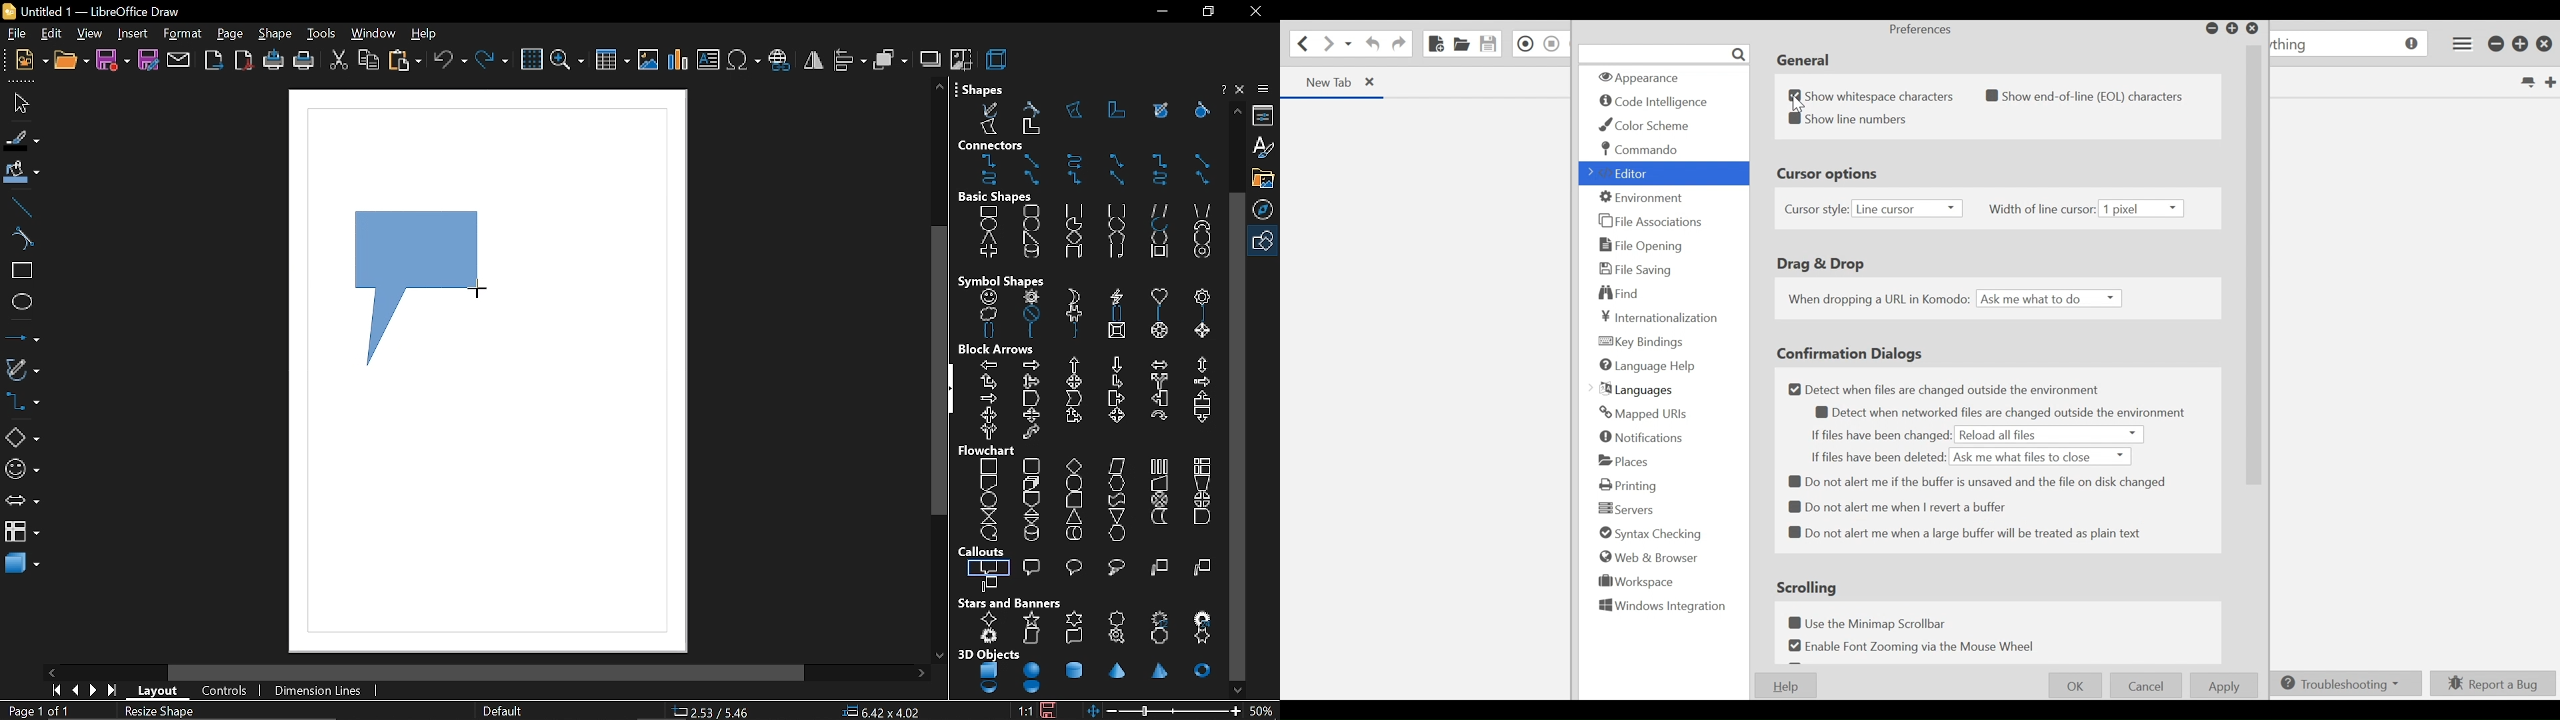 The width and height of the screenshot is (2576, 728). I want to click on Close, so click(2545, 44).